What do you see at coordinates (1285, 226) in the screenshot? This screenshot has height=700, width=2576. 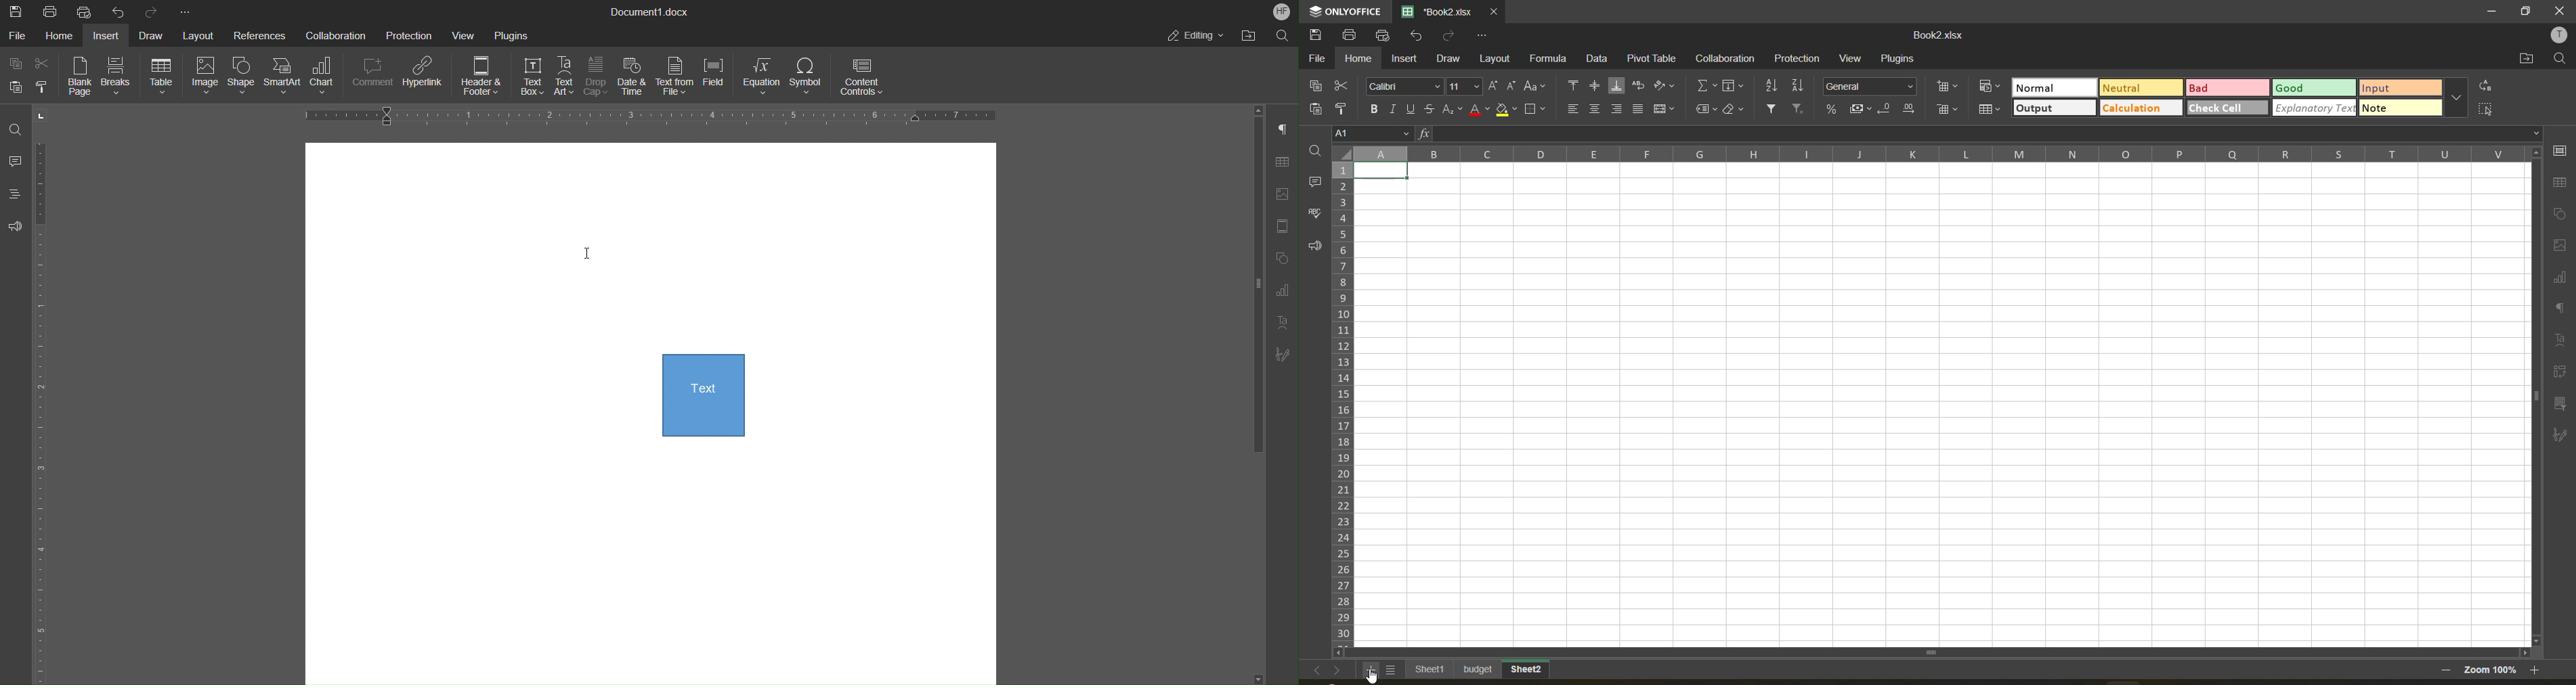 I see `Page Settings` at bounding box center [1285, 226].